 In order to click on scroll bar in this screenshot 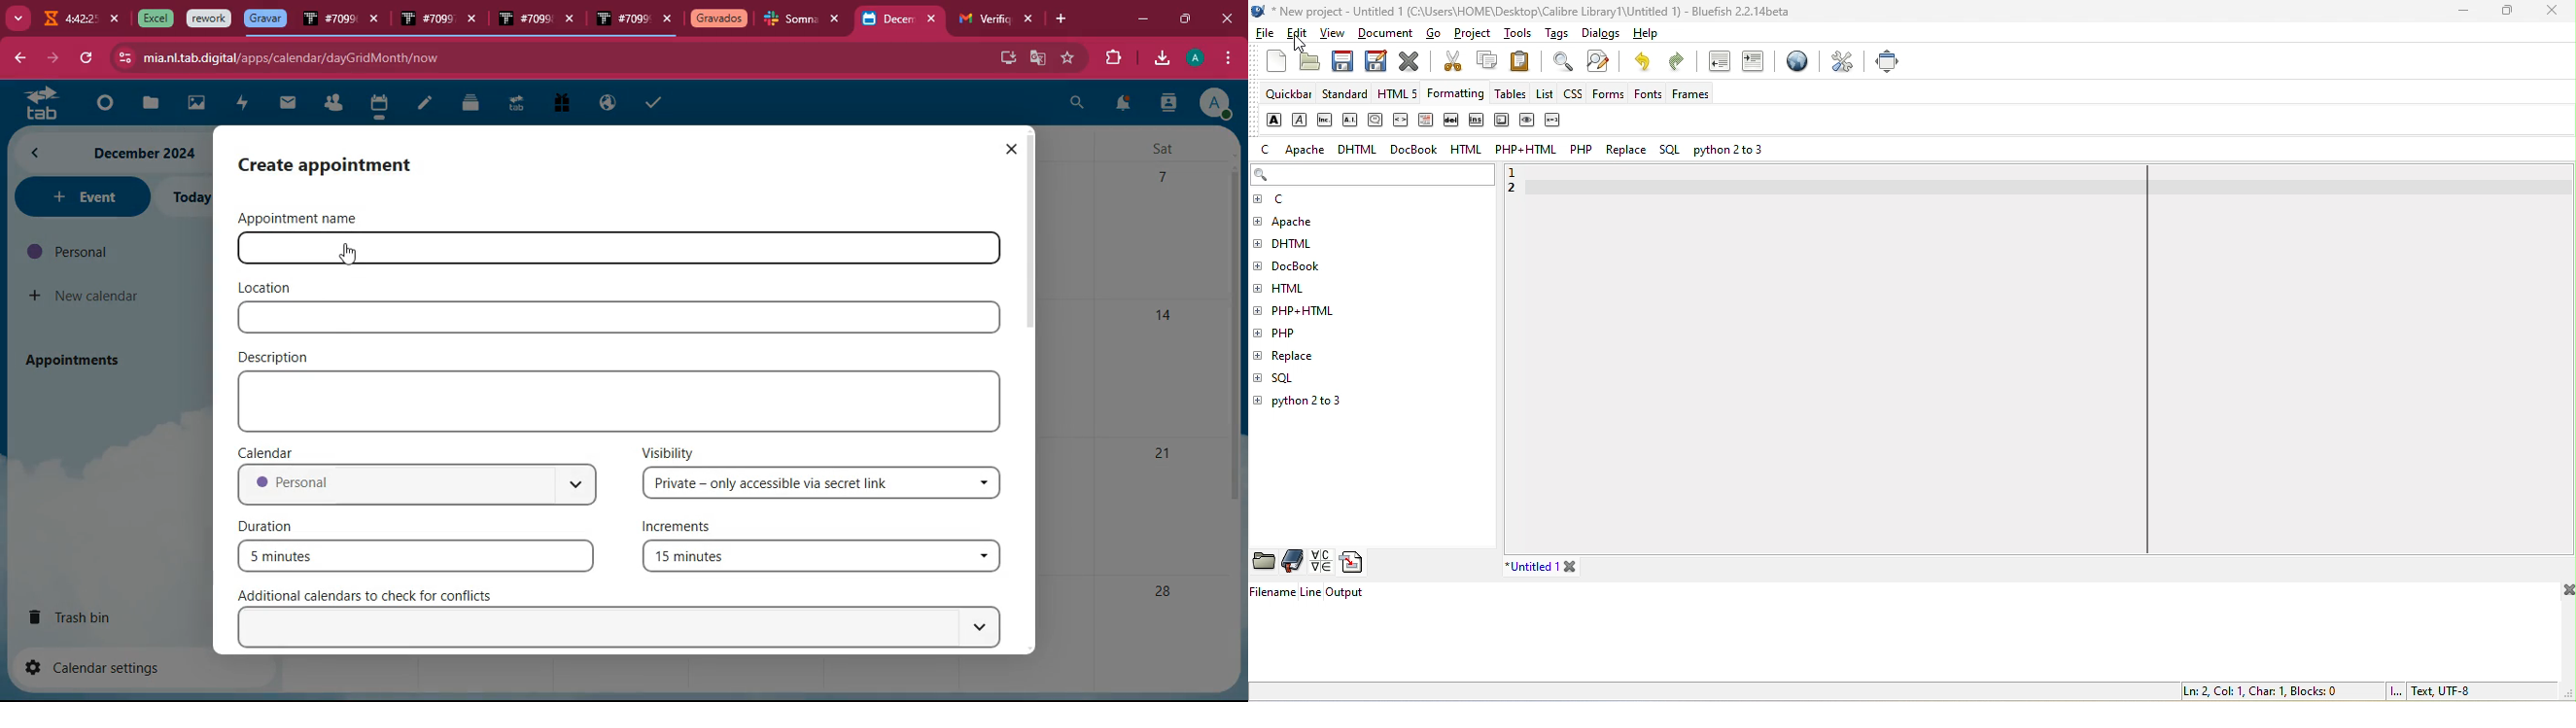, I will do `click(1034, 231)`.